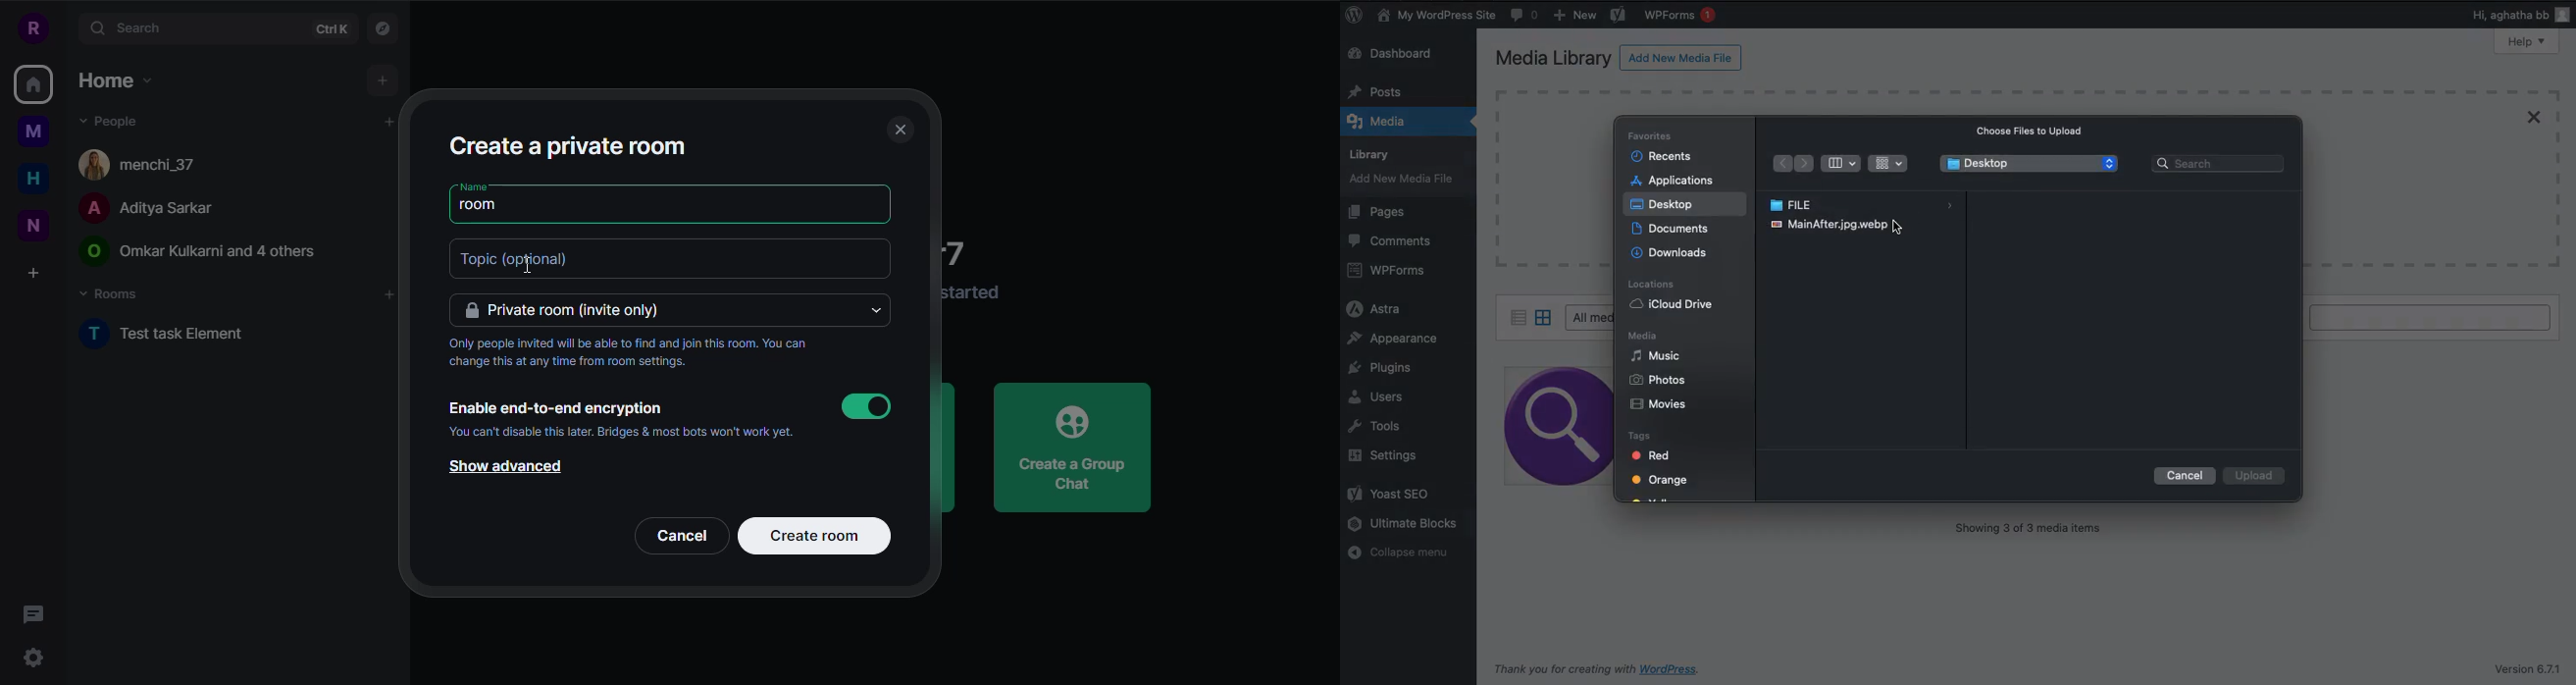  Describe the element at coordinates (31, 86) in the screenshot. I see `home` at that location.